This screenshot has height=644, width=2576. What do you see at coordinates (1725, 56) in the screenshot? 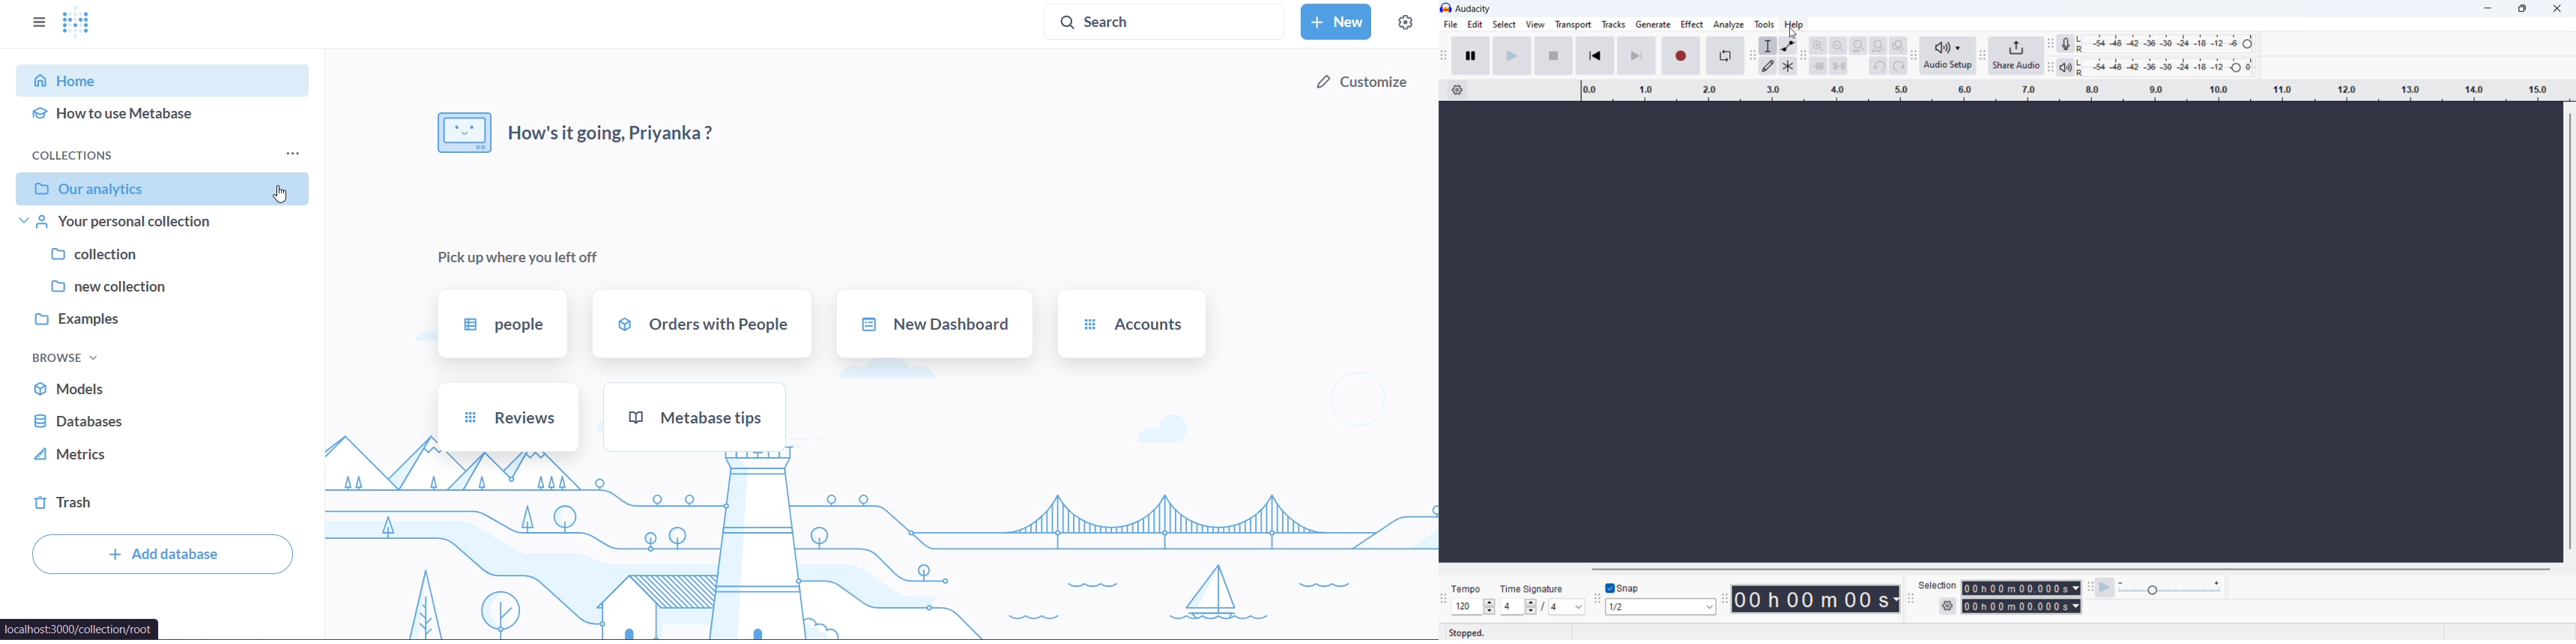
I see `enable loop` at bounding box center [1725, 56].